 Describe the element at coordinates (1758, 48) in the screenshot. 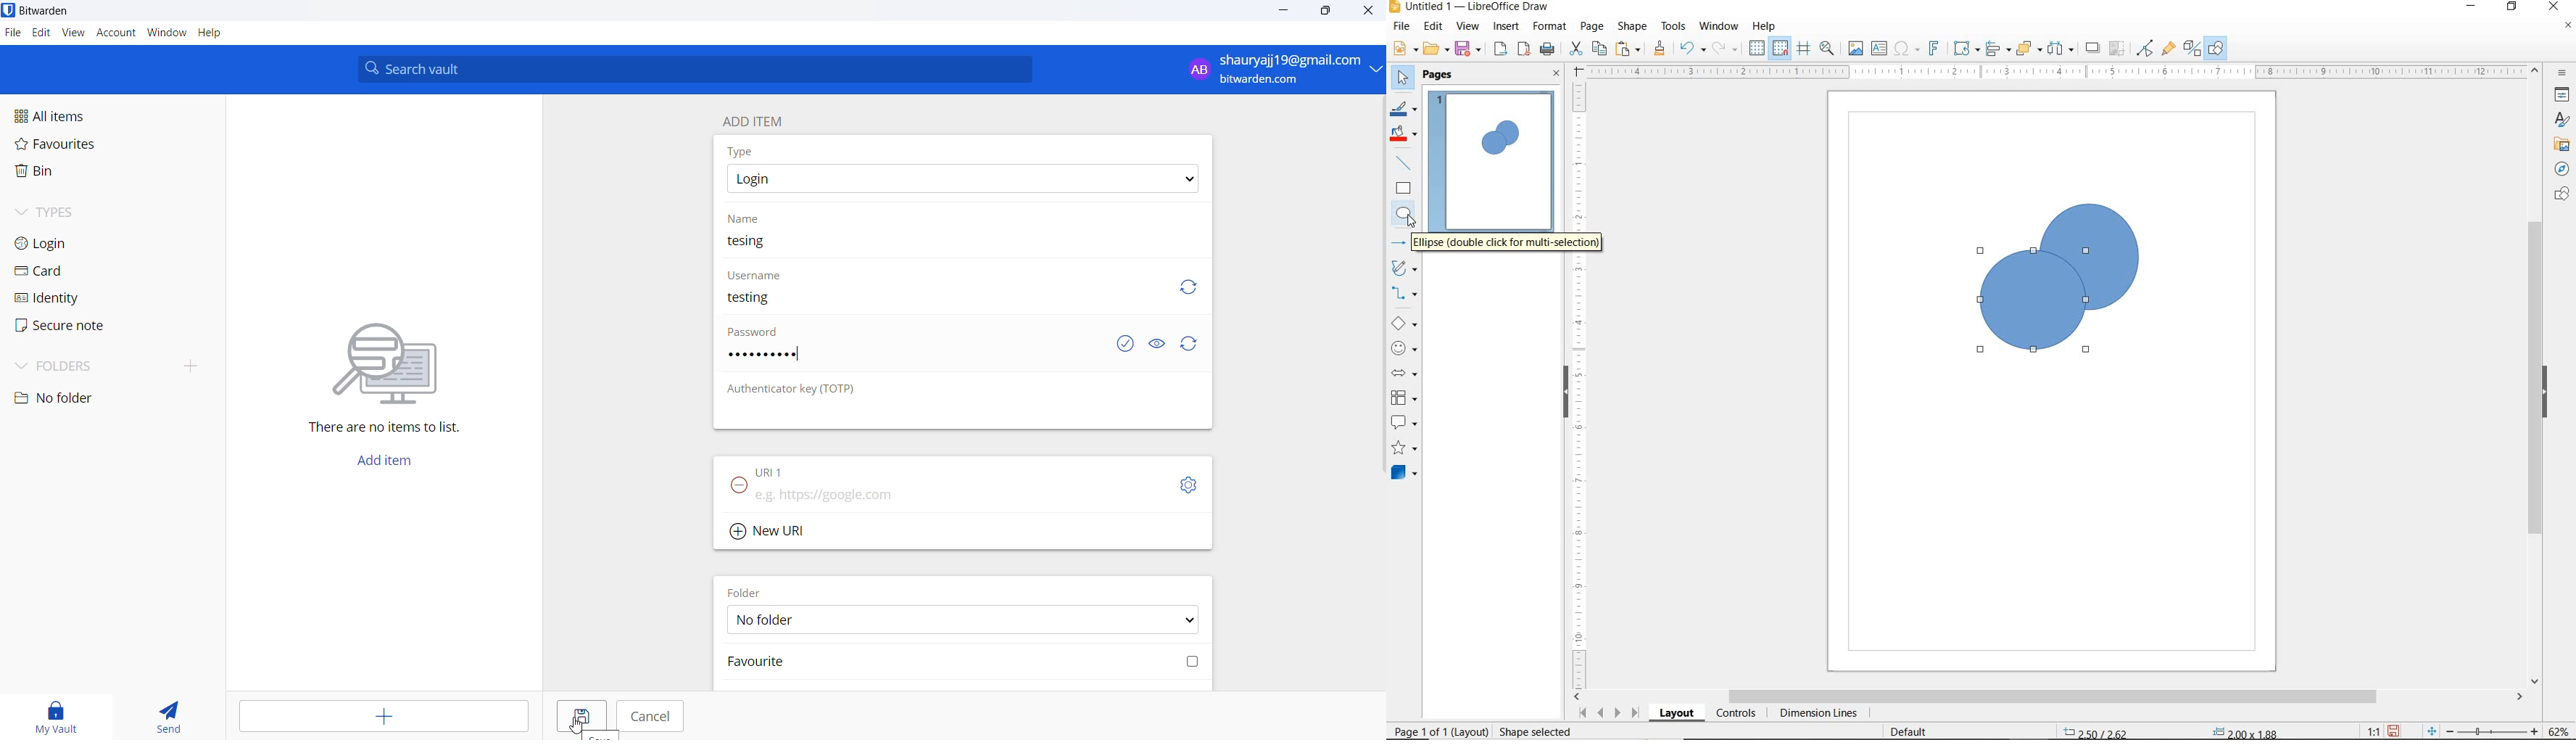

I see `DISPLAY GRID` at that location.